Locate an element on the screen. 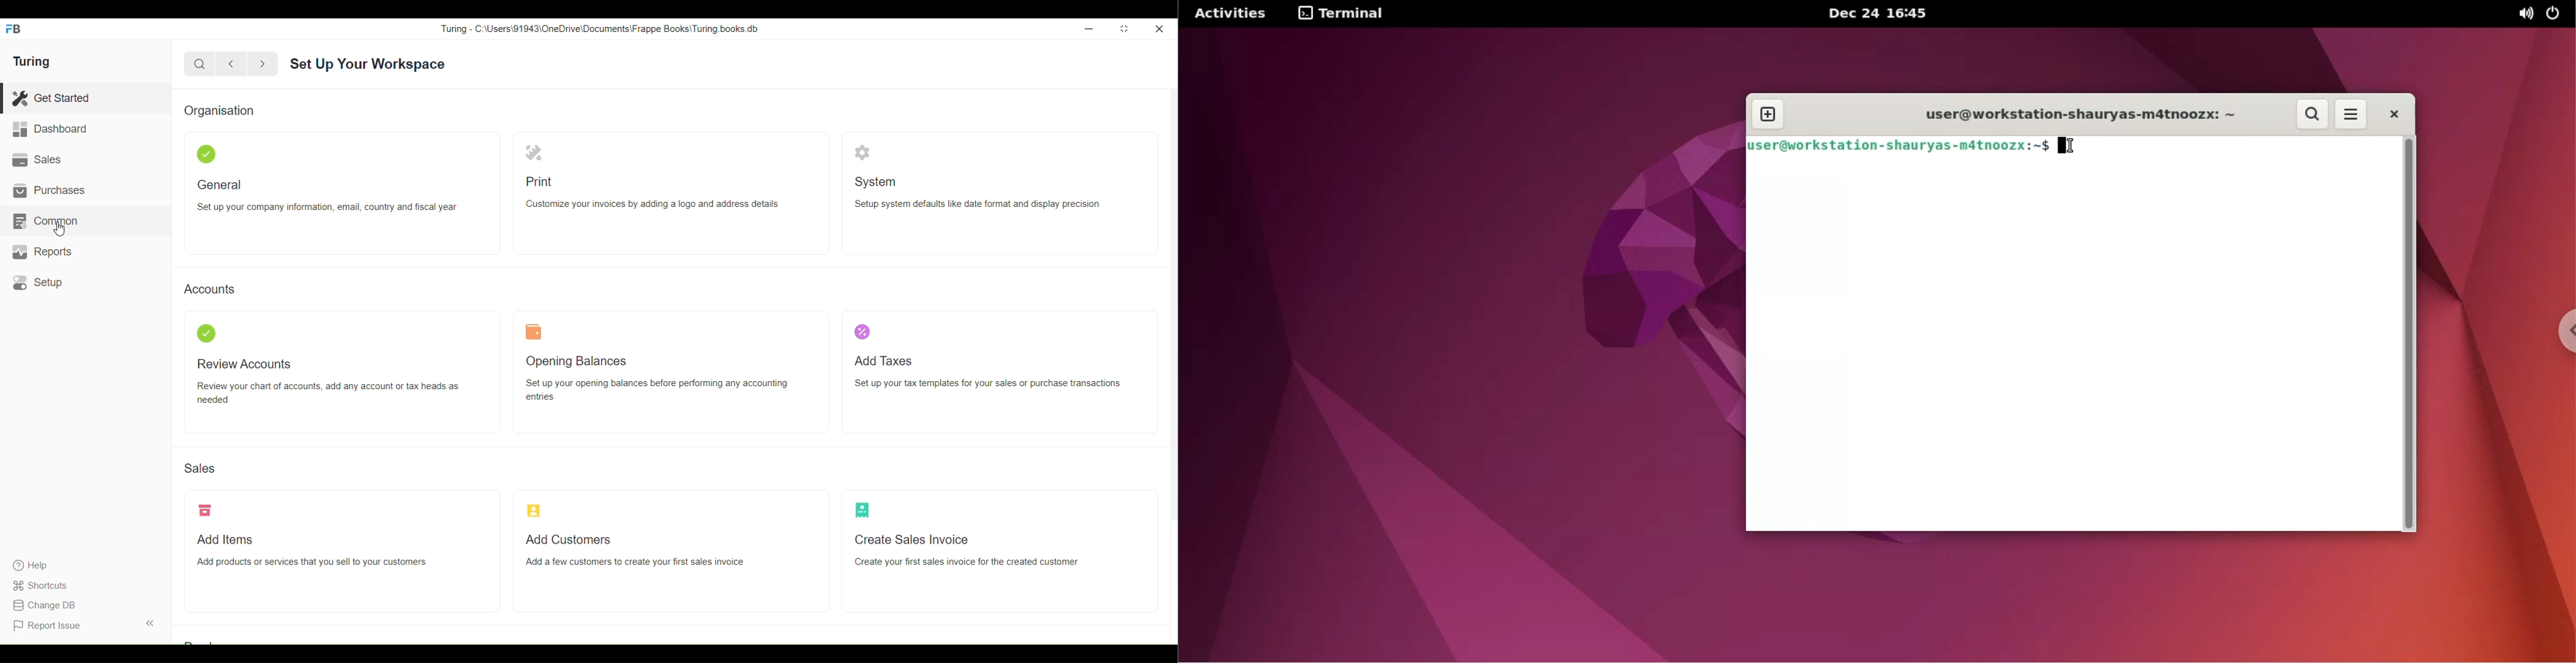 The image size is (2576, 672). Search is located at coordinates (199, 64).